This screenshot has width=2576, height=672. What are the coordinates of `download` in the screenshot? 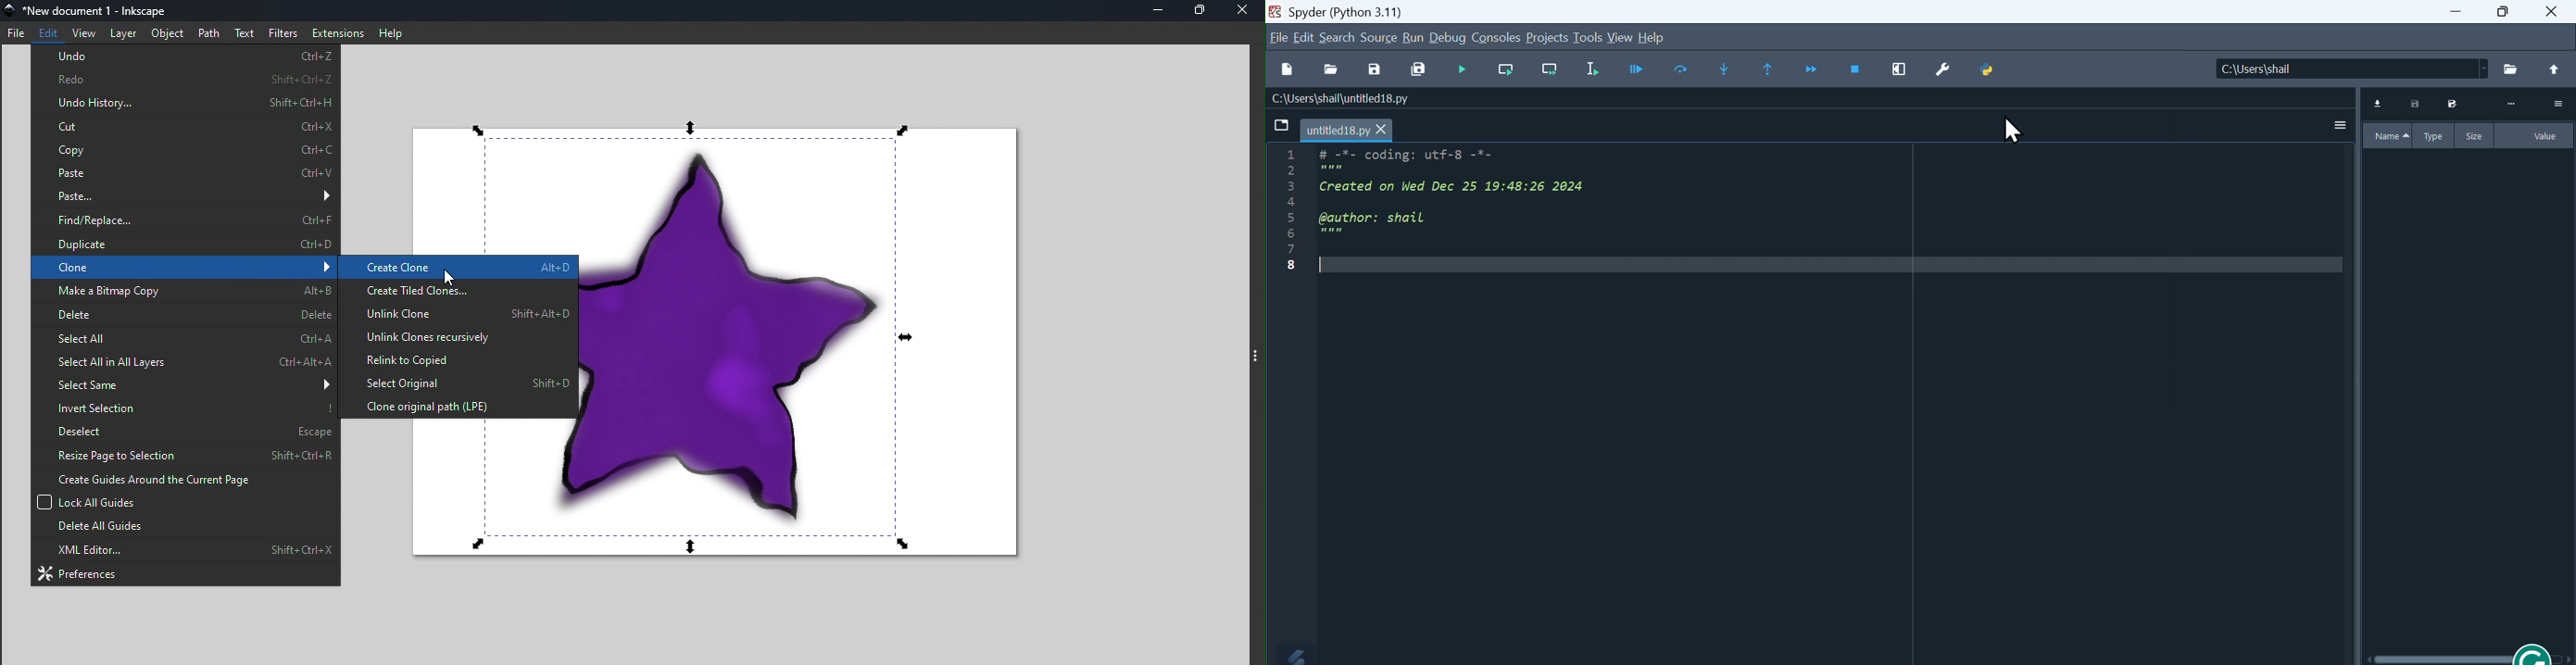 It's located at (2377, 104).